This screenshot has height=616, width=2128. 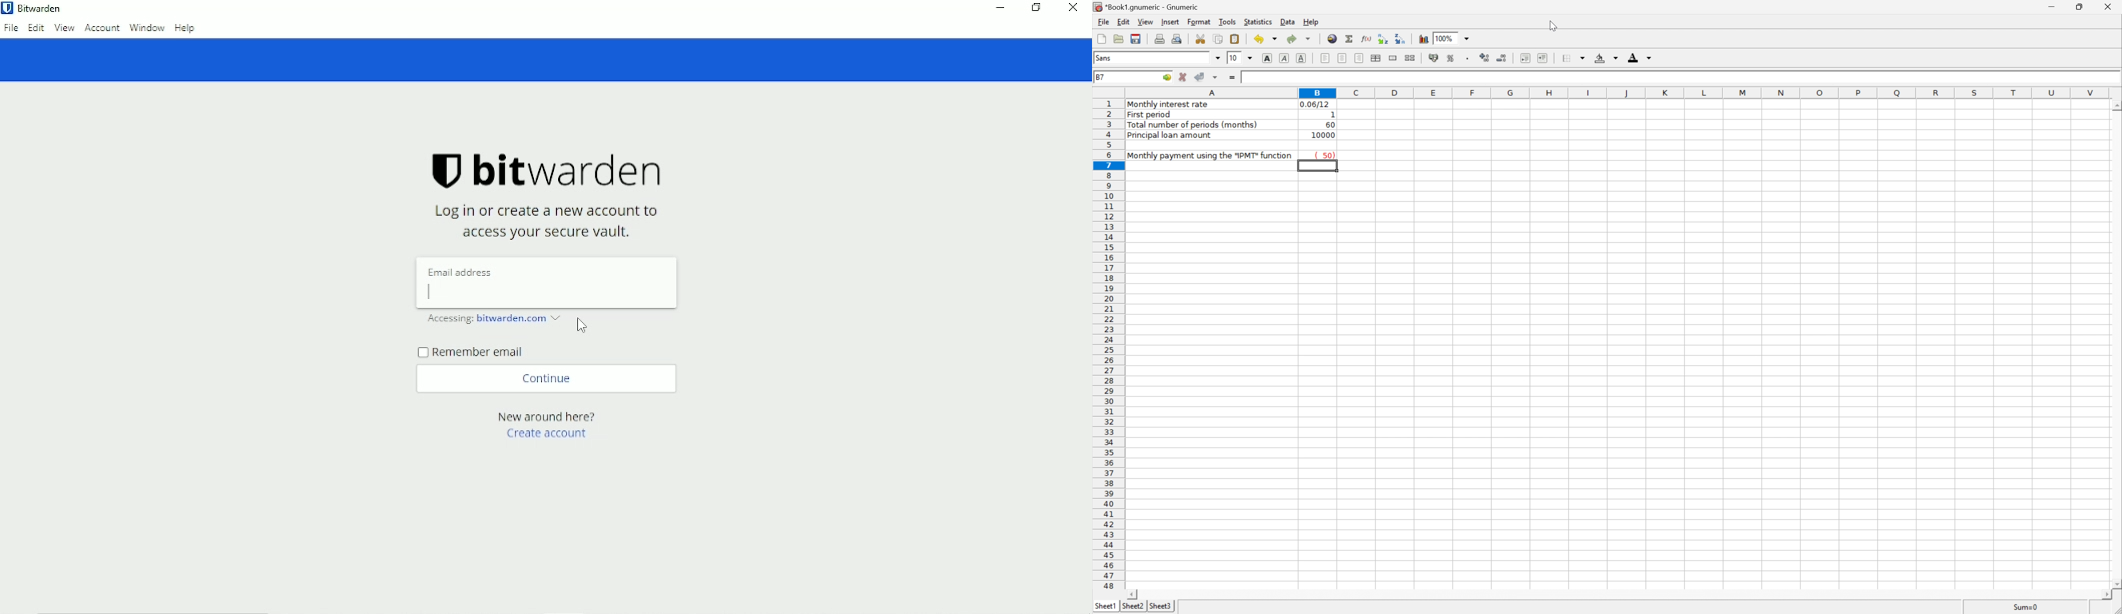 I want to click on Sheet3, so click(x=1162, y=606).